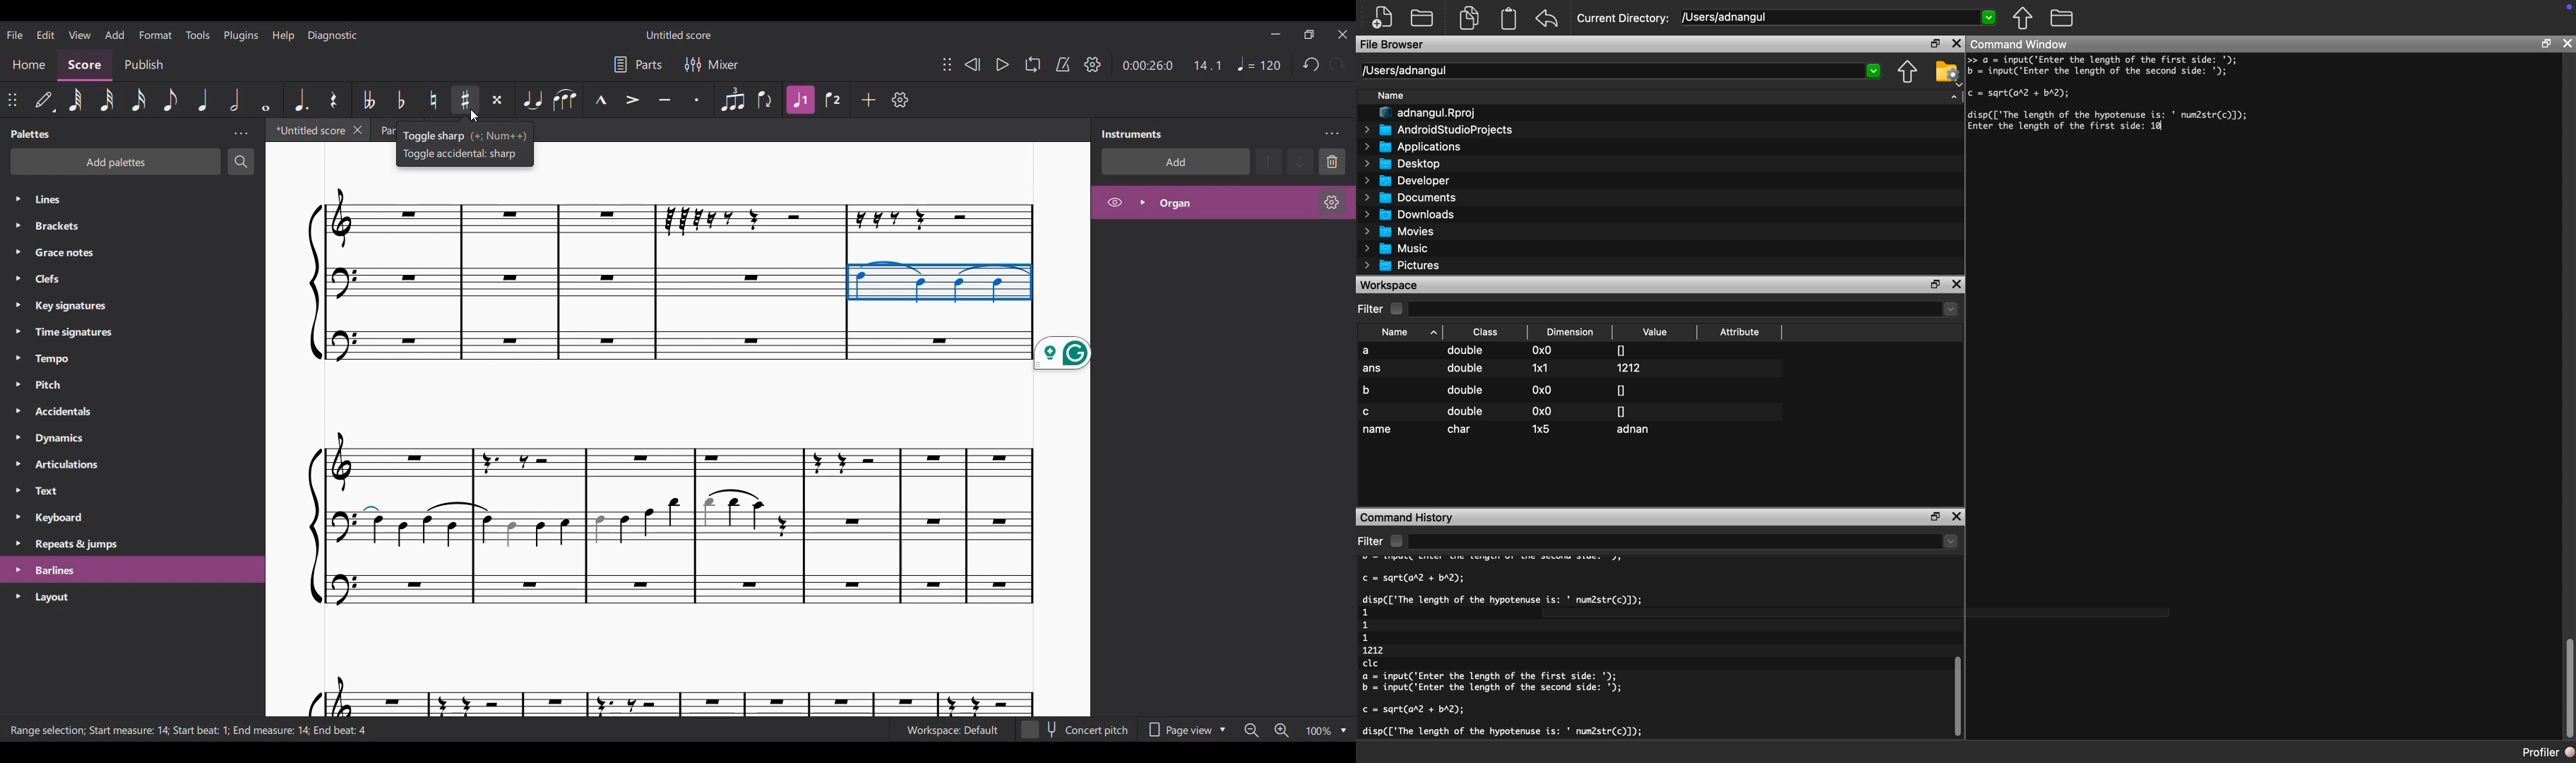 The height and width of the screenshot is (784, 2576). What do you see at coordinates (44, 99) in the screenshot?
I see `Default` at bounding box center [44, 99].